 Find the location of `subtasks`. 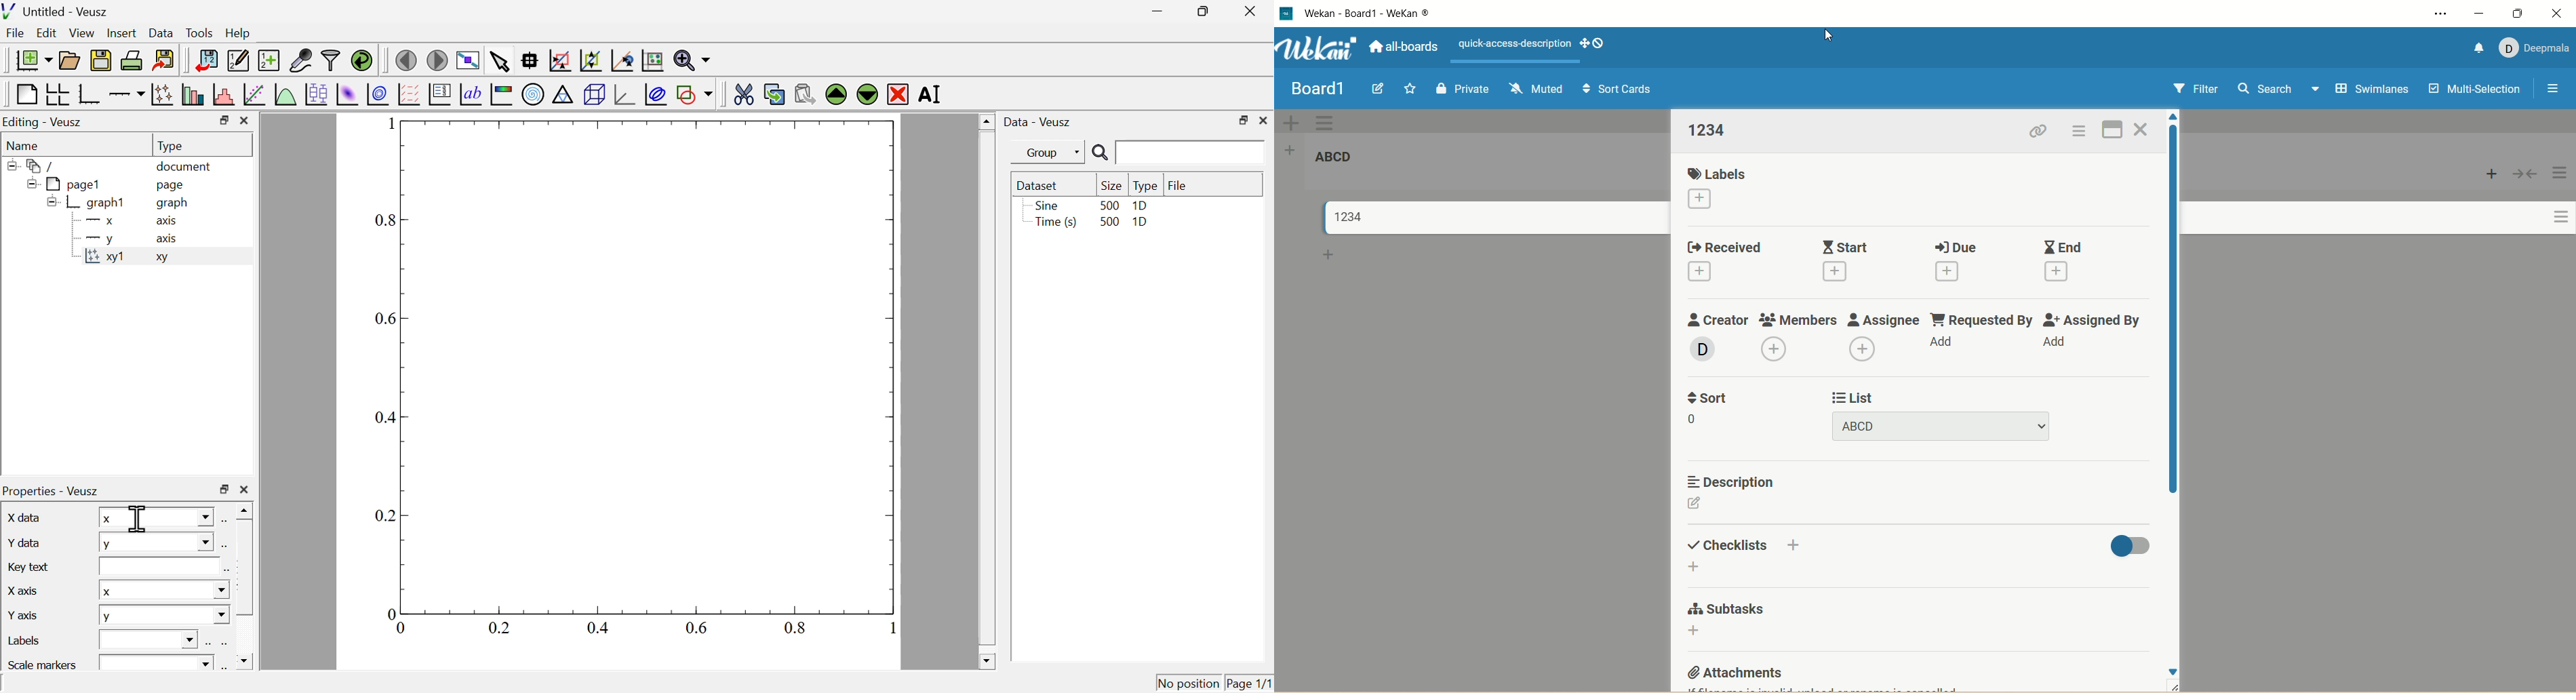

subtasks is located at coordinates (1732, 610).